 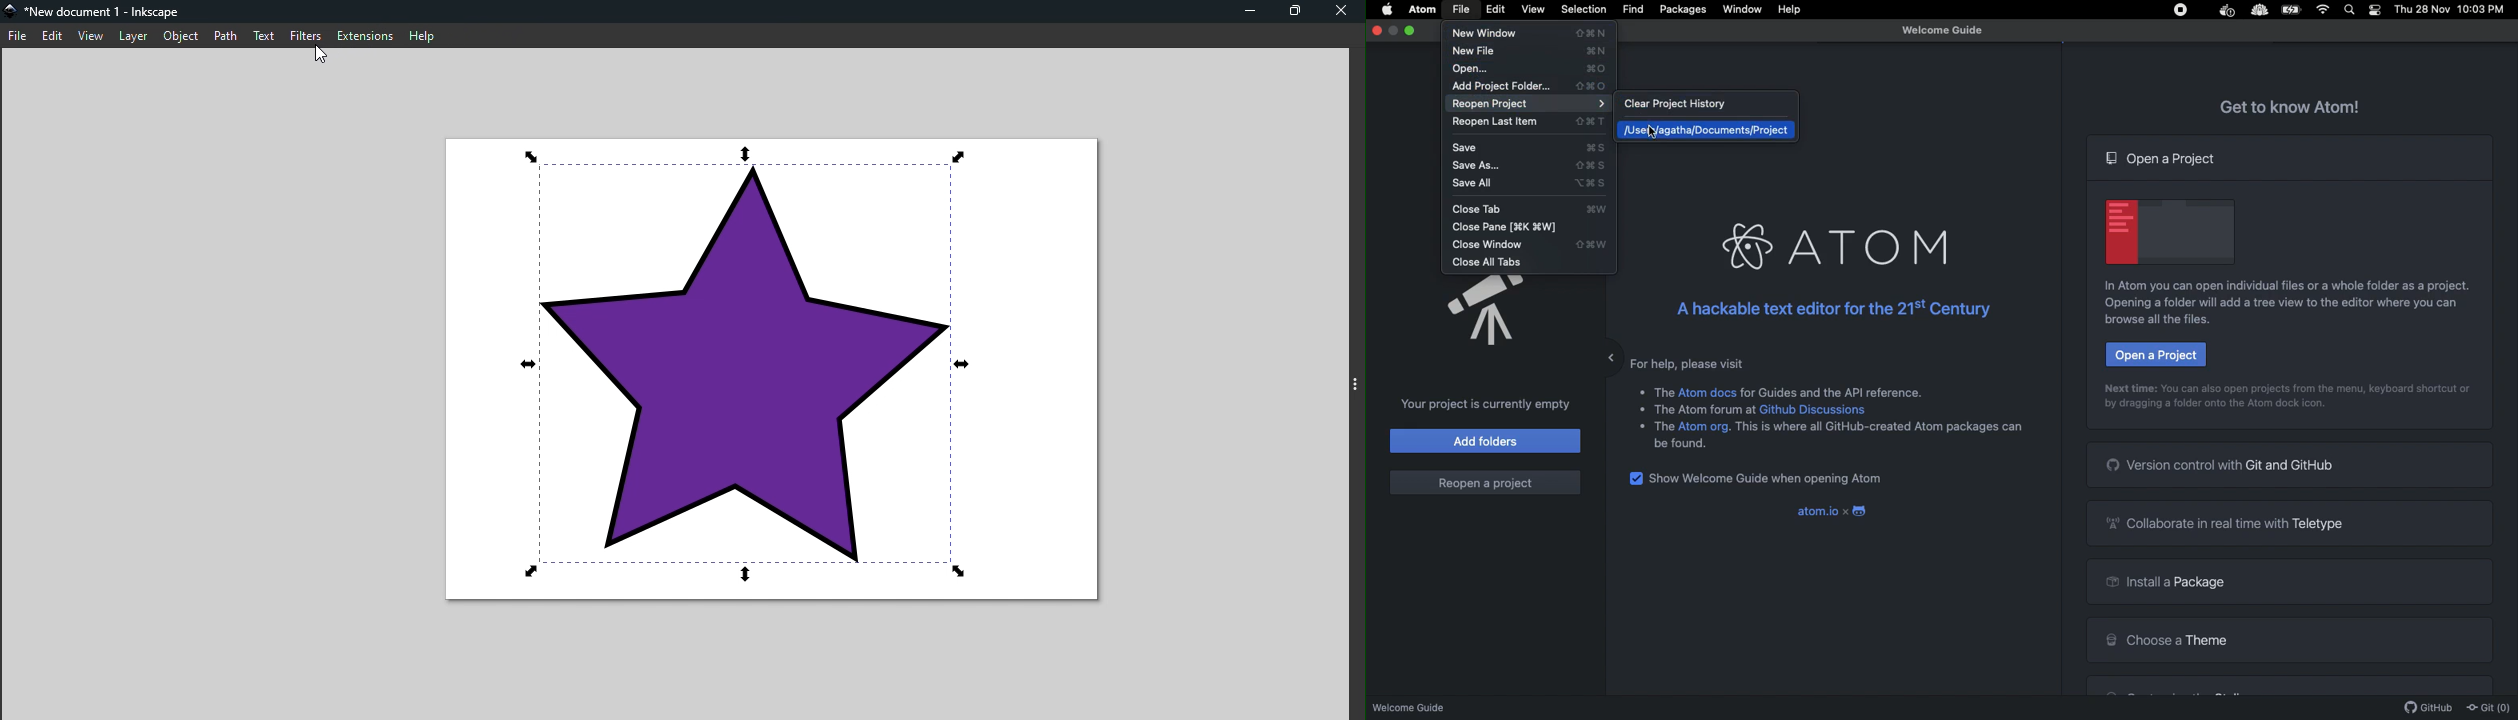 I want to click on Screen, so click(x=2171, y=230).